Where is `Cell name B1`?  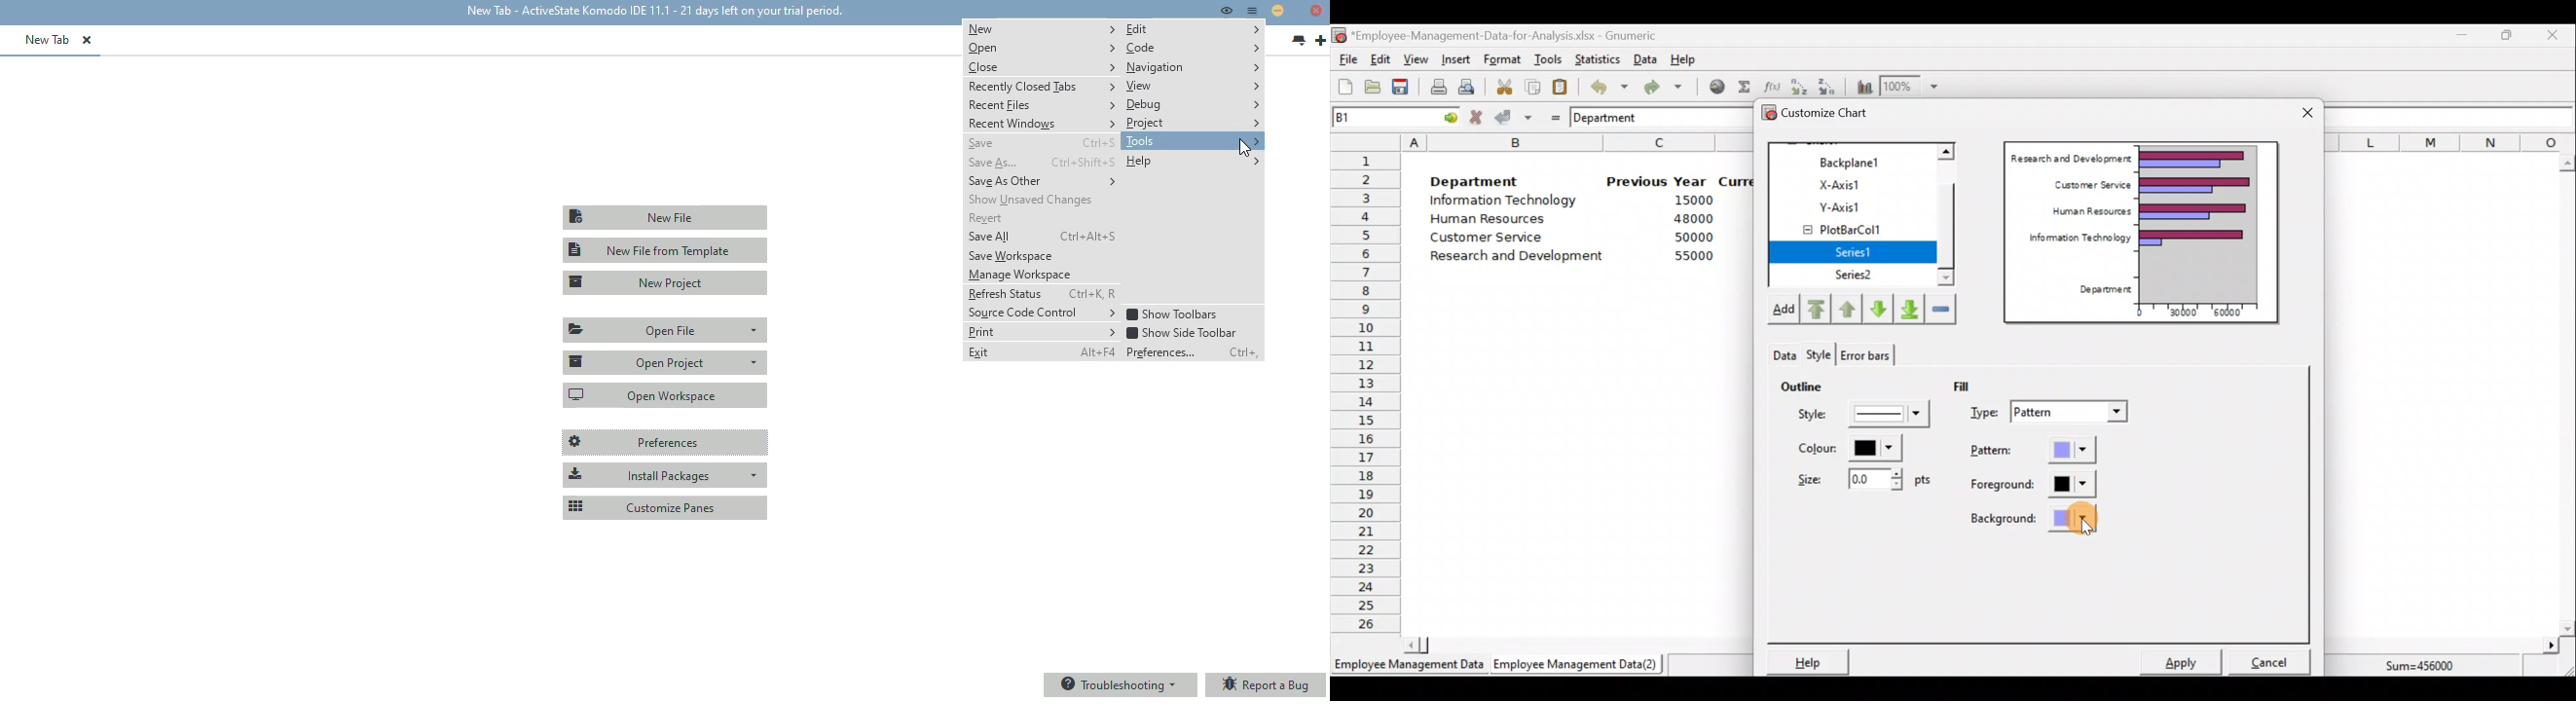 Cell name B1 is located at coordinates (1373, 117).